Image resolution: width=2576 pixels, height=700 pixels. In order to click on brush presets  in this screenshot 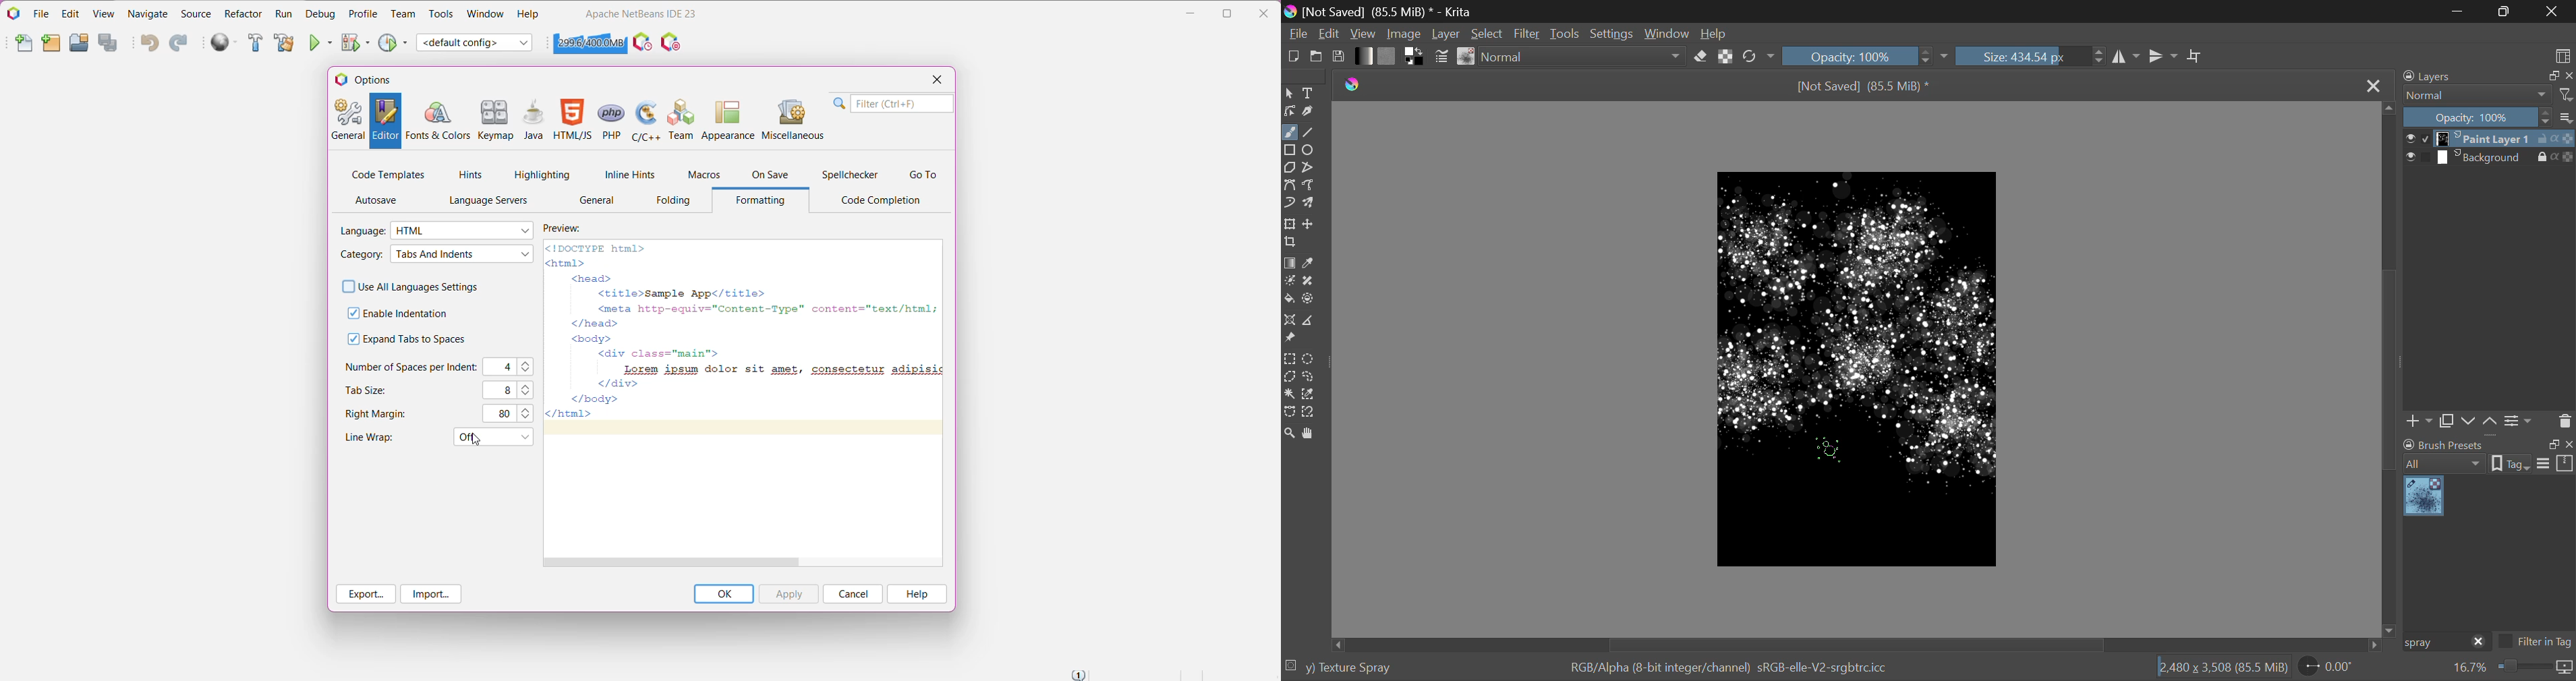, I will do `click(2444, 444)`.